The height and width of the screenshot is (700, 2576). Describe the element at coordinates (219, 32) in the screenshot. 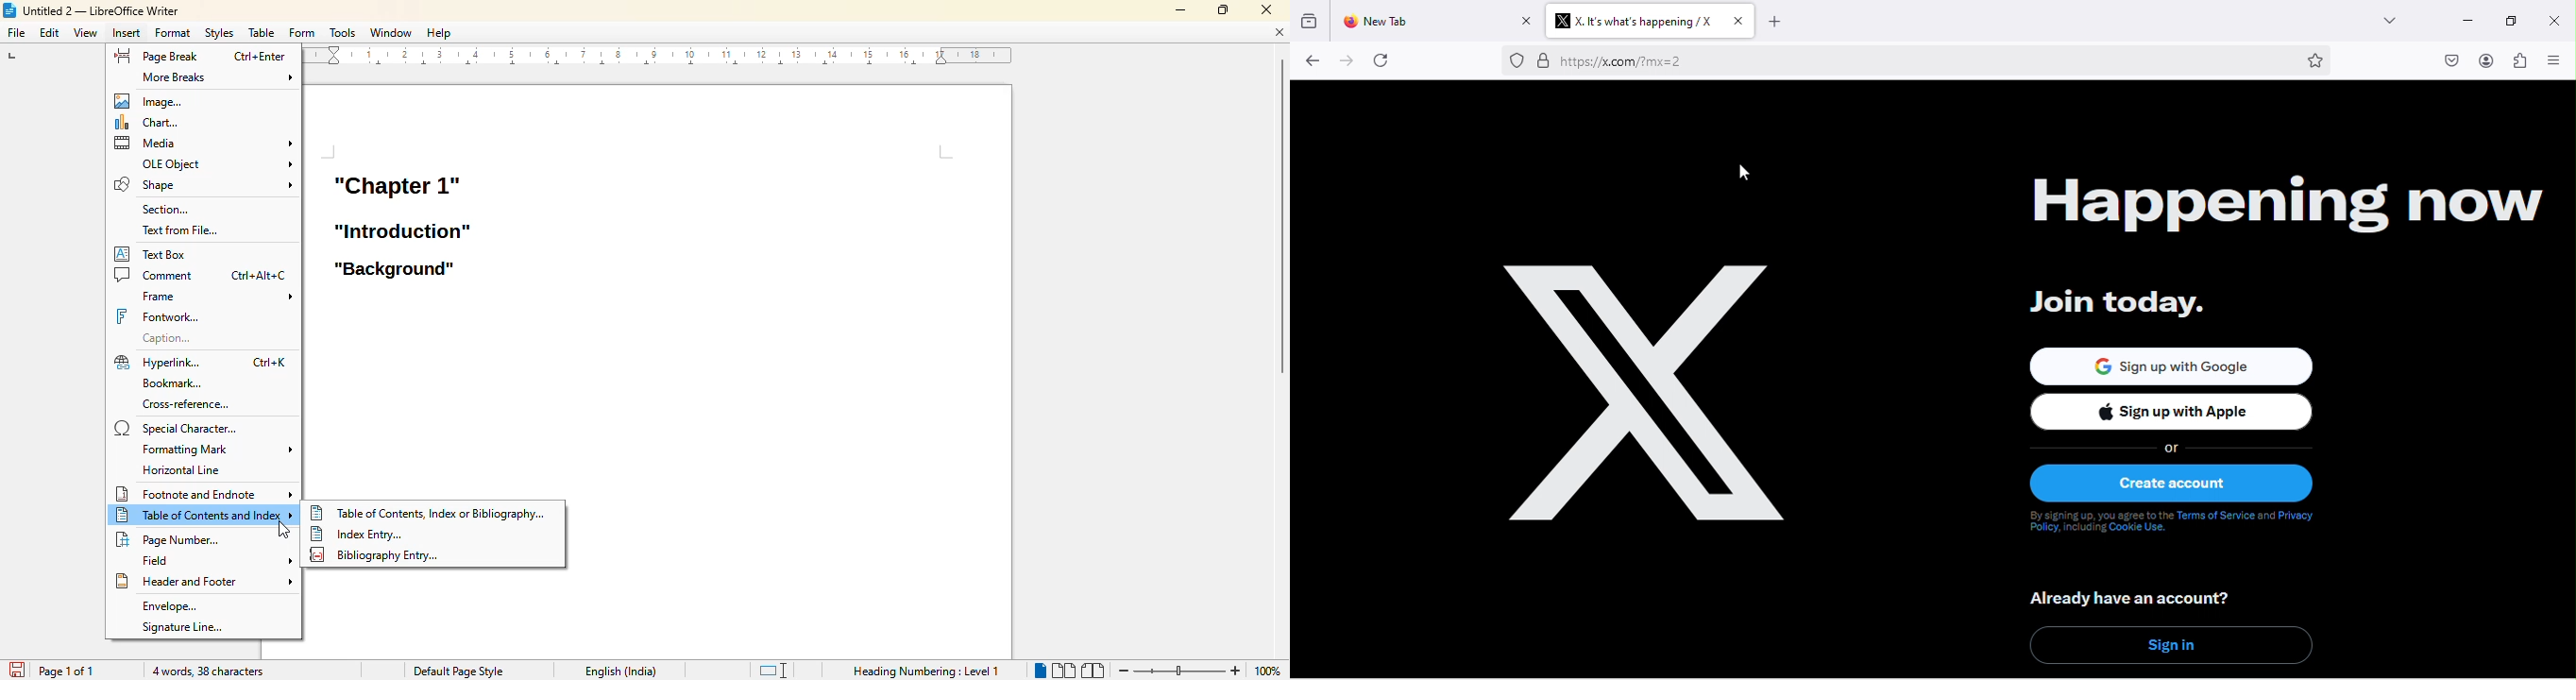

I see `styles` at that location.